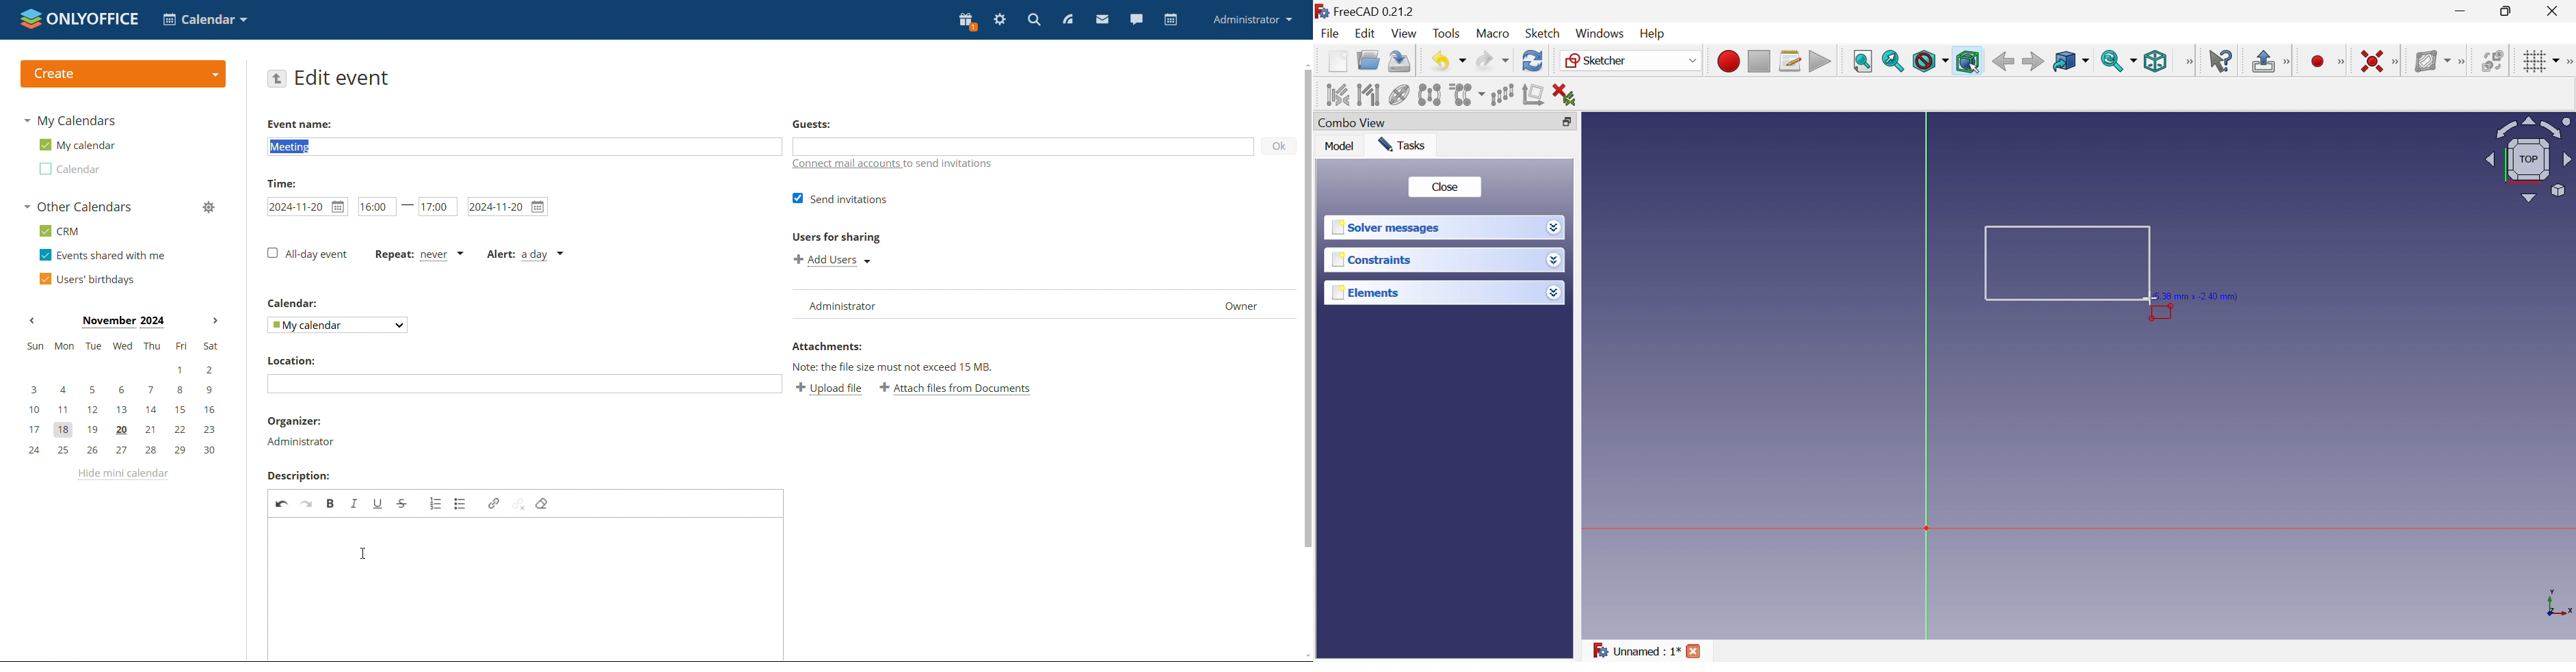 The image size is (2576, 672). Describe the element at coordinates (2158, 61) in the screenshot. I see `Isometric` at that location.